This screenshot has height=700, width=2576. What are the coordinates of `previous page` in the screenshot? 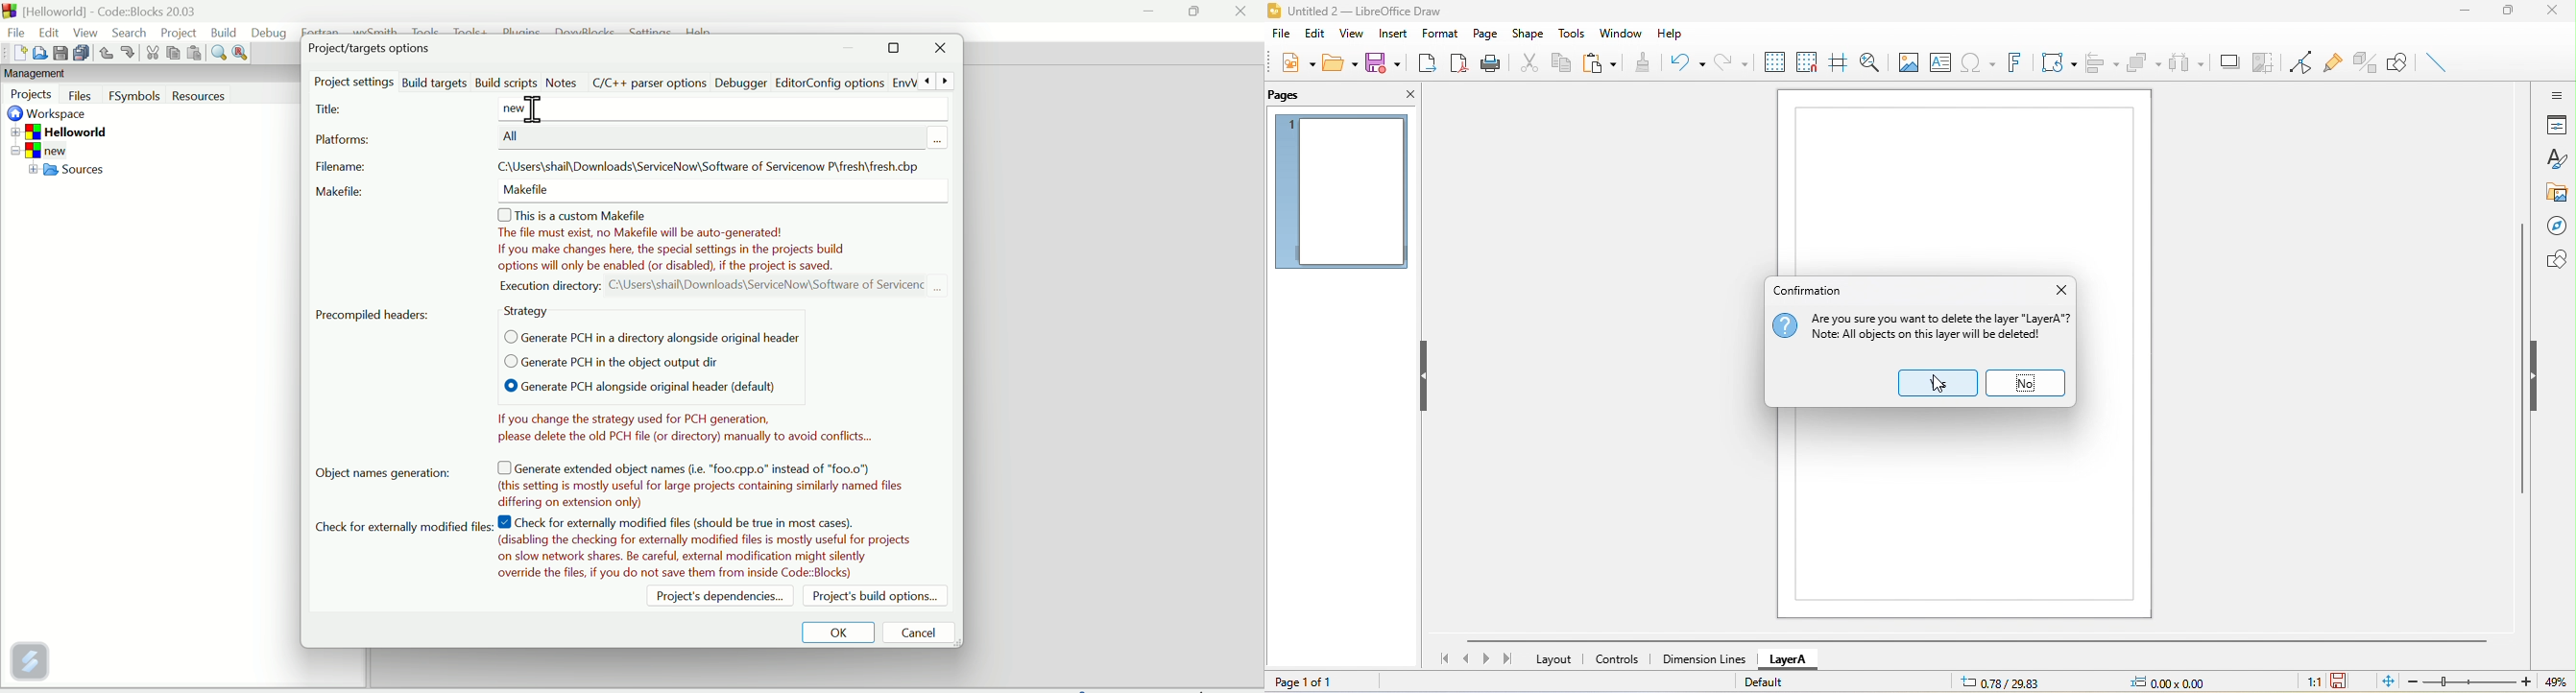 It's located at (1466, 658).